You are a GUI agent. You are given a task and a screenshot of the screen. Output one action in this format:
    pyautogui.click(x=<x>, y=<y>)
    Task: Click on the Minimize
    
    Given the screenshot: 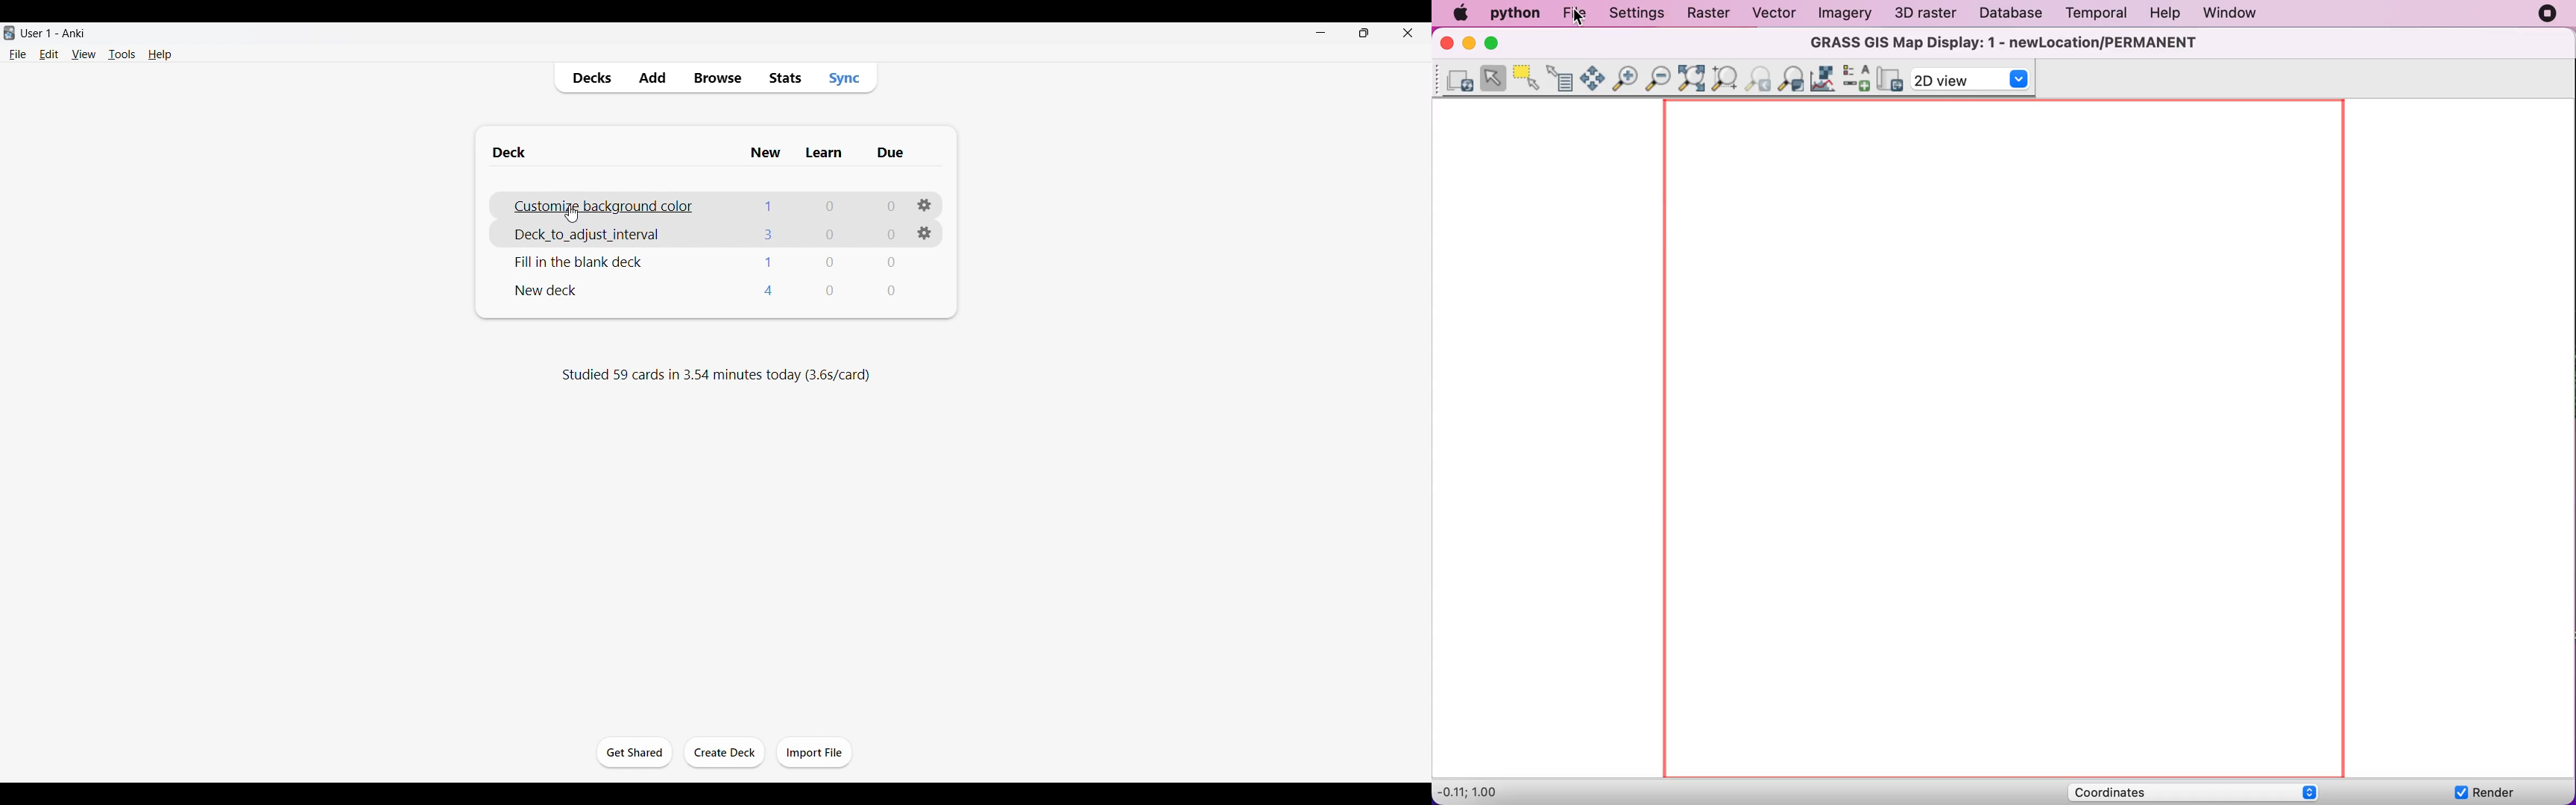 What is the action you would take?
    pyautogui.click(x=1320, y=33)
    